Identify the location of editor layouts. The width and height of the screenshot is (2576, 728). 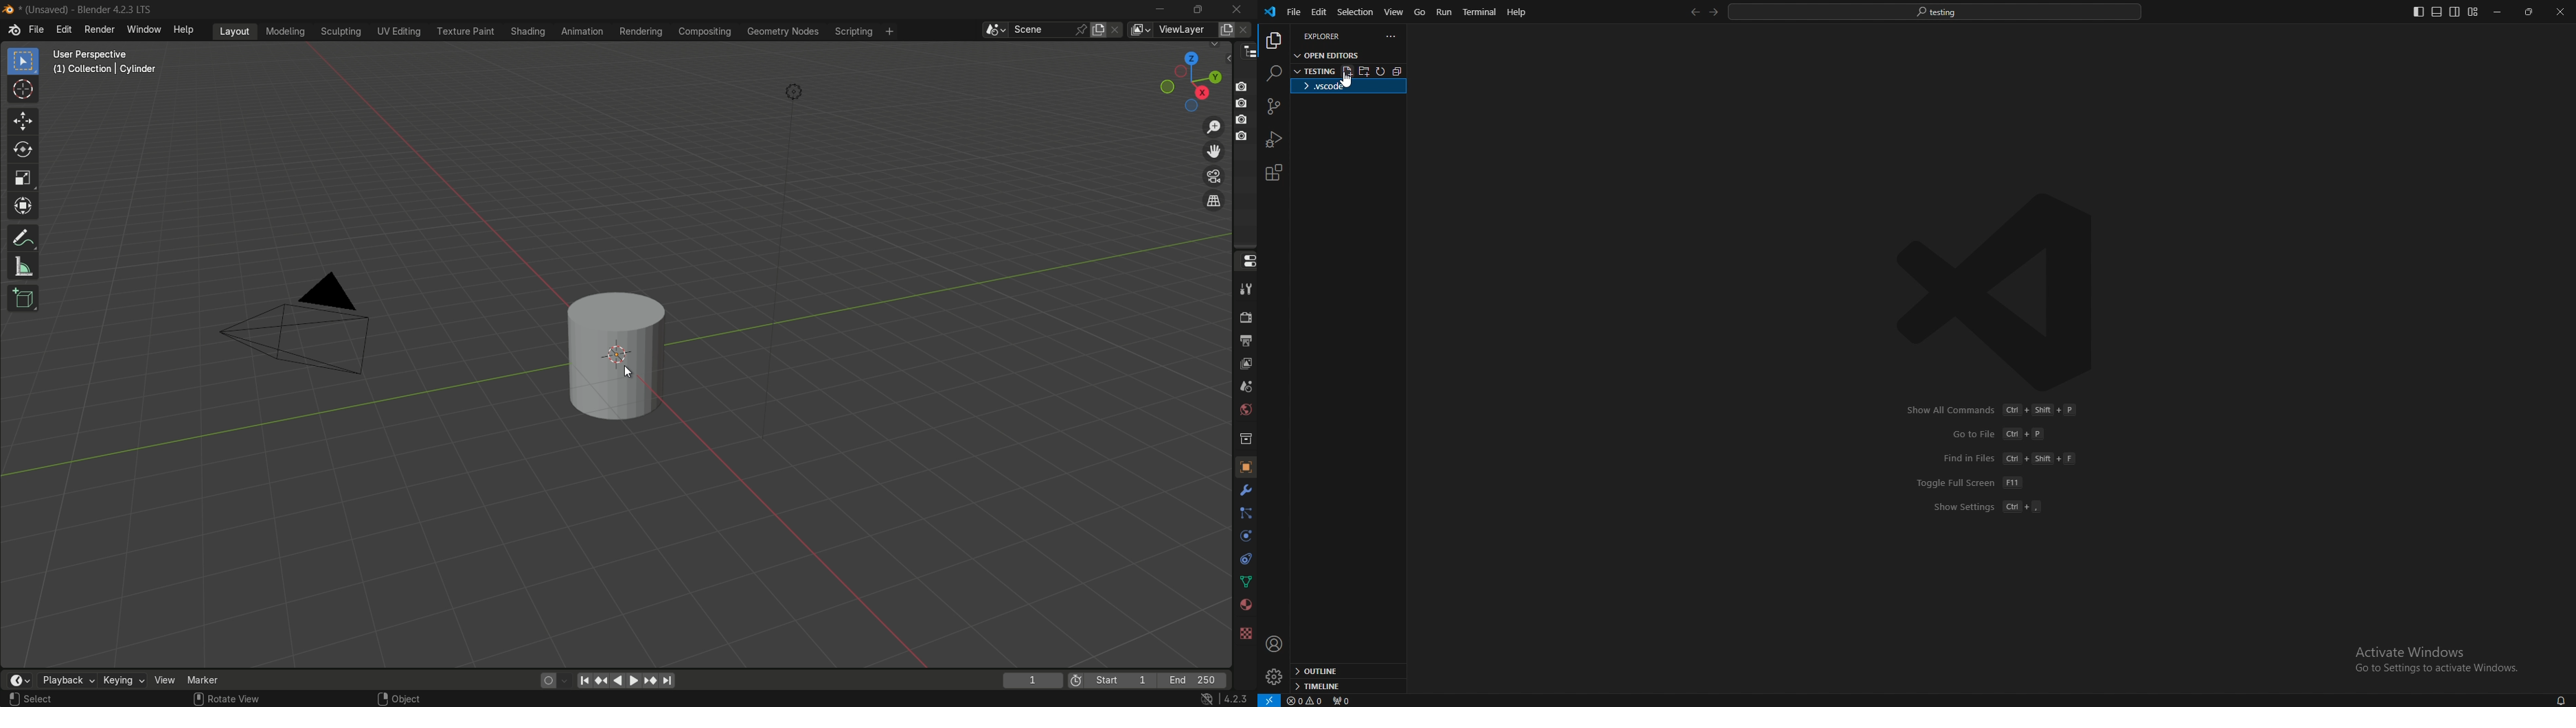
(2445, 12).